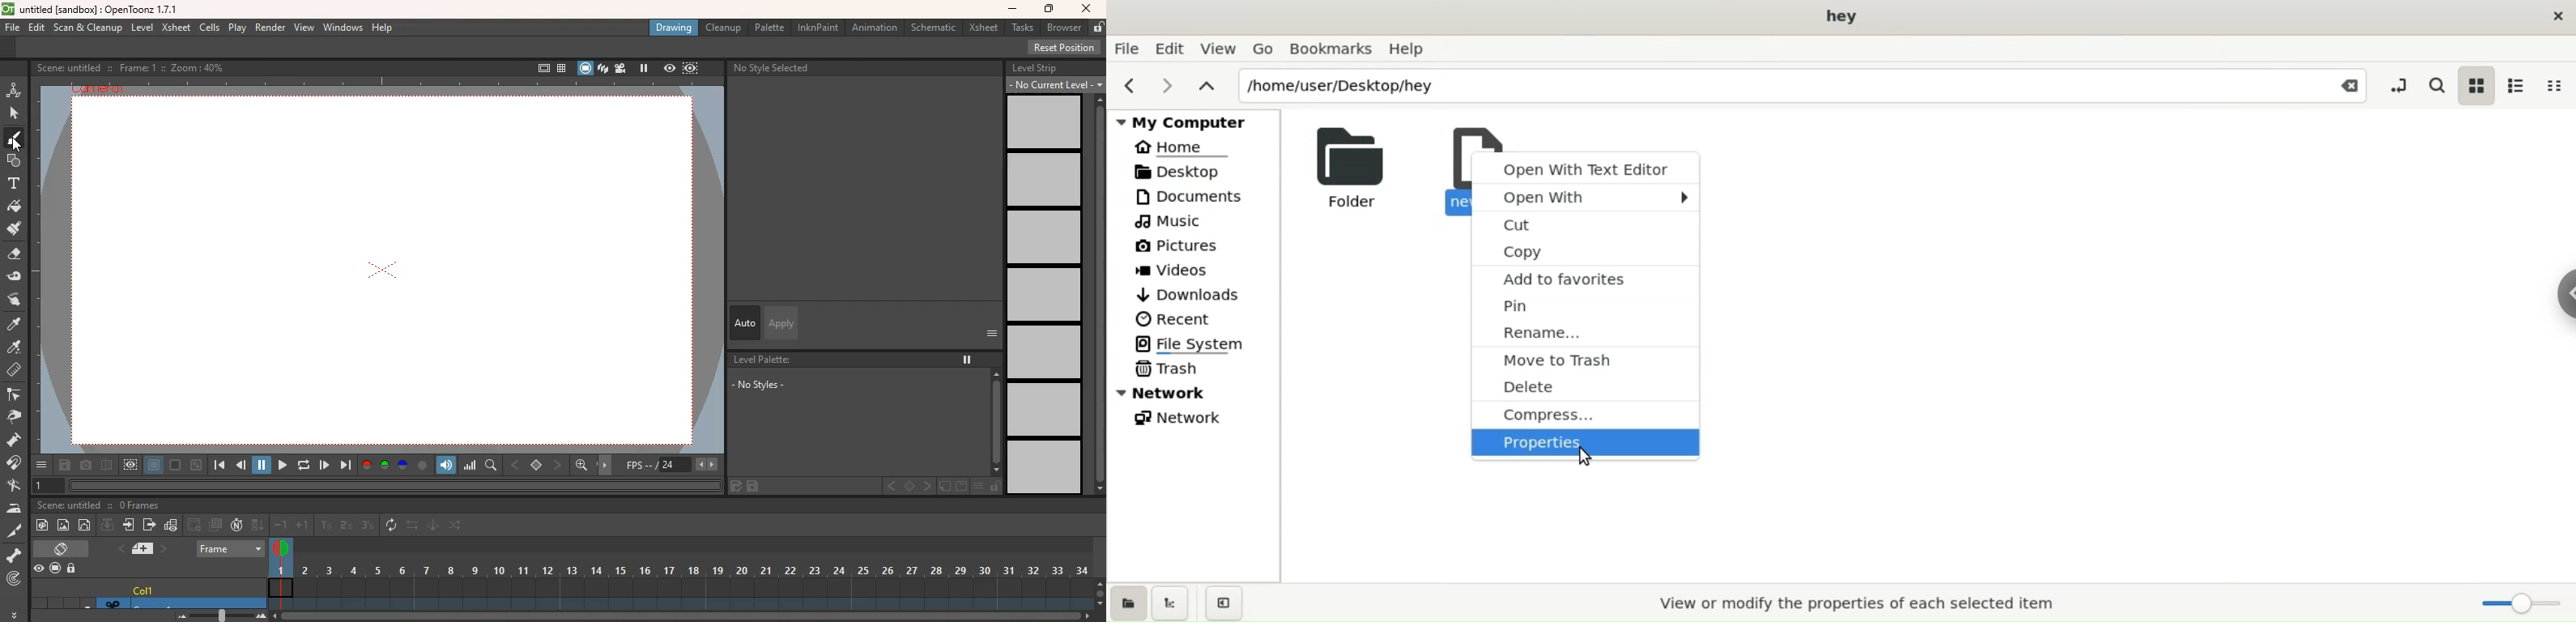 Image resolution: width=2576 pixels, height=644 pixels. What do you see at coordinates (195, 587) in the screenshot?
I see `Col1` at bounding box center [195, 587].